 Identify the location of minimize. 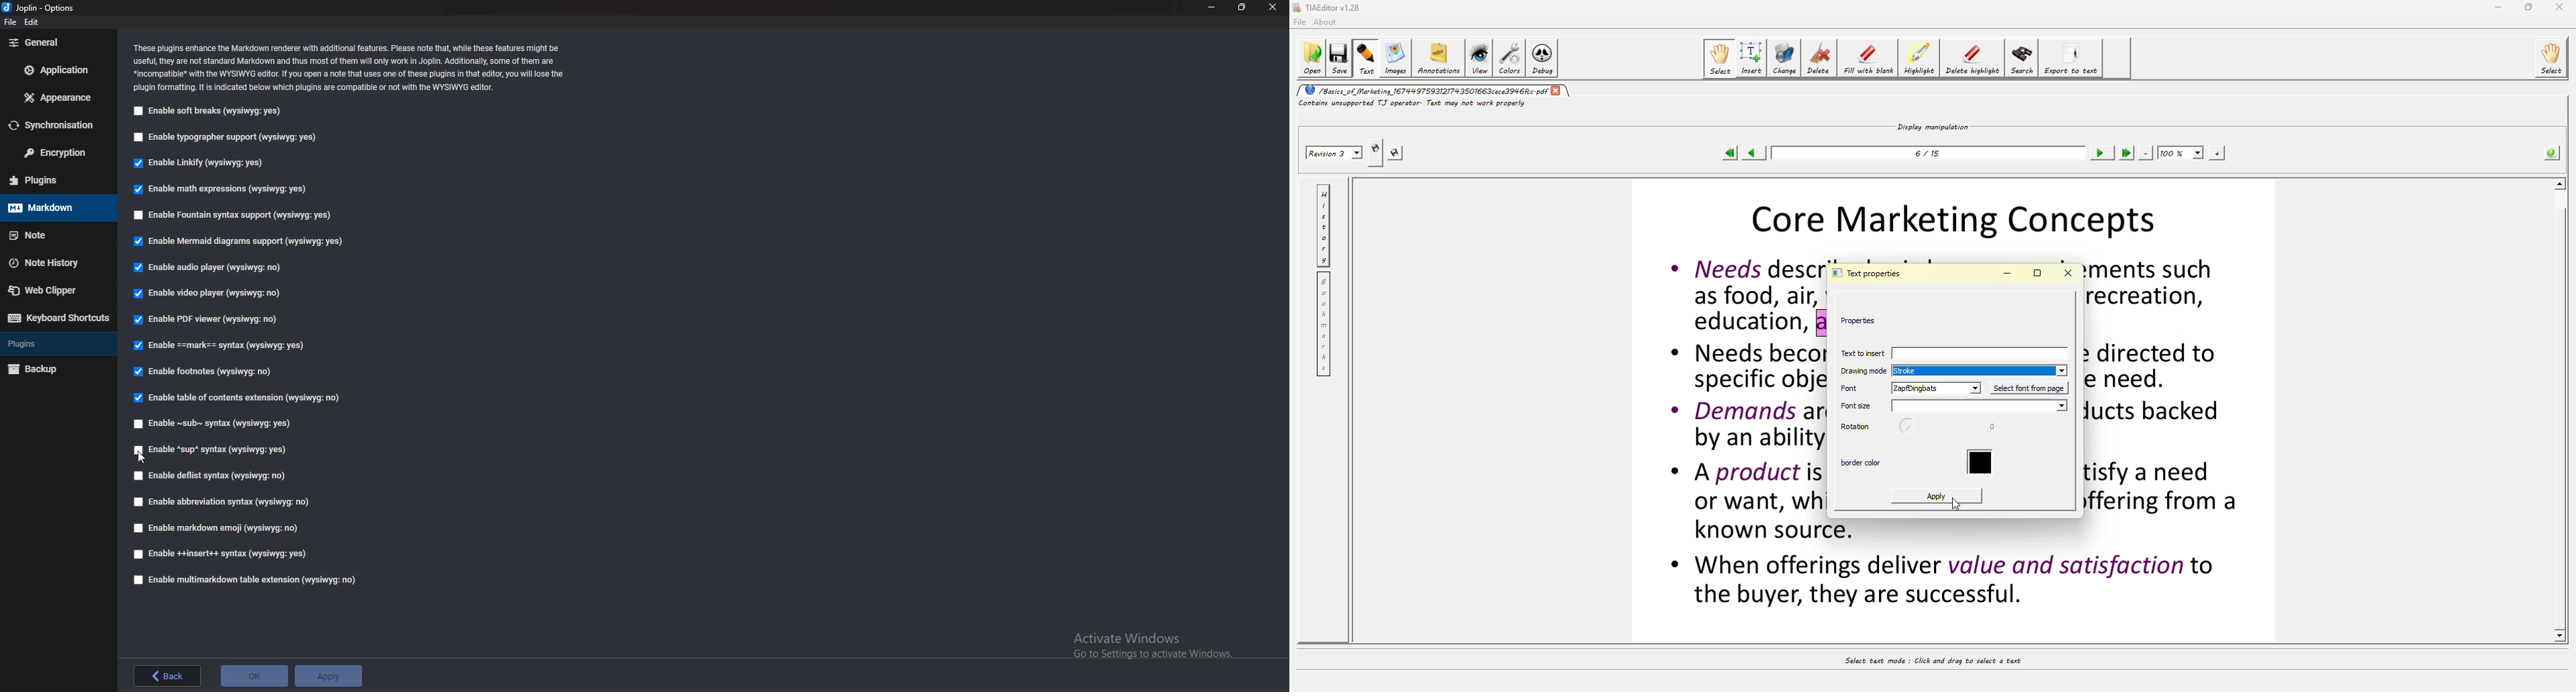
(1210, 6).